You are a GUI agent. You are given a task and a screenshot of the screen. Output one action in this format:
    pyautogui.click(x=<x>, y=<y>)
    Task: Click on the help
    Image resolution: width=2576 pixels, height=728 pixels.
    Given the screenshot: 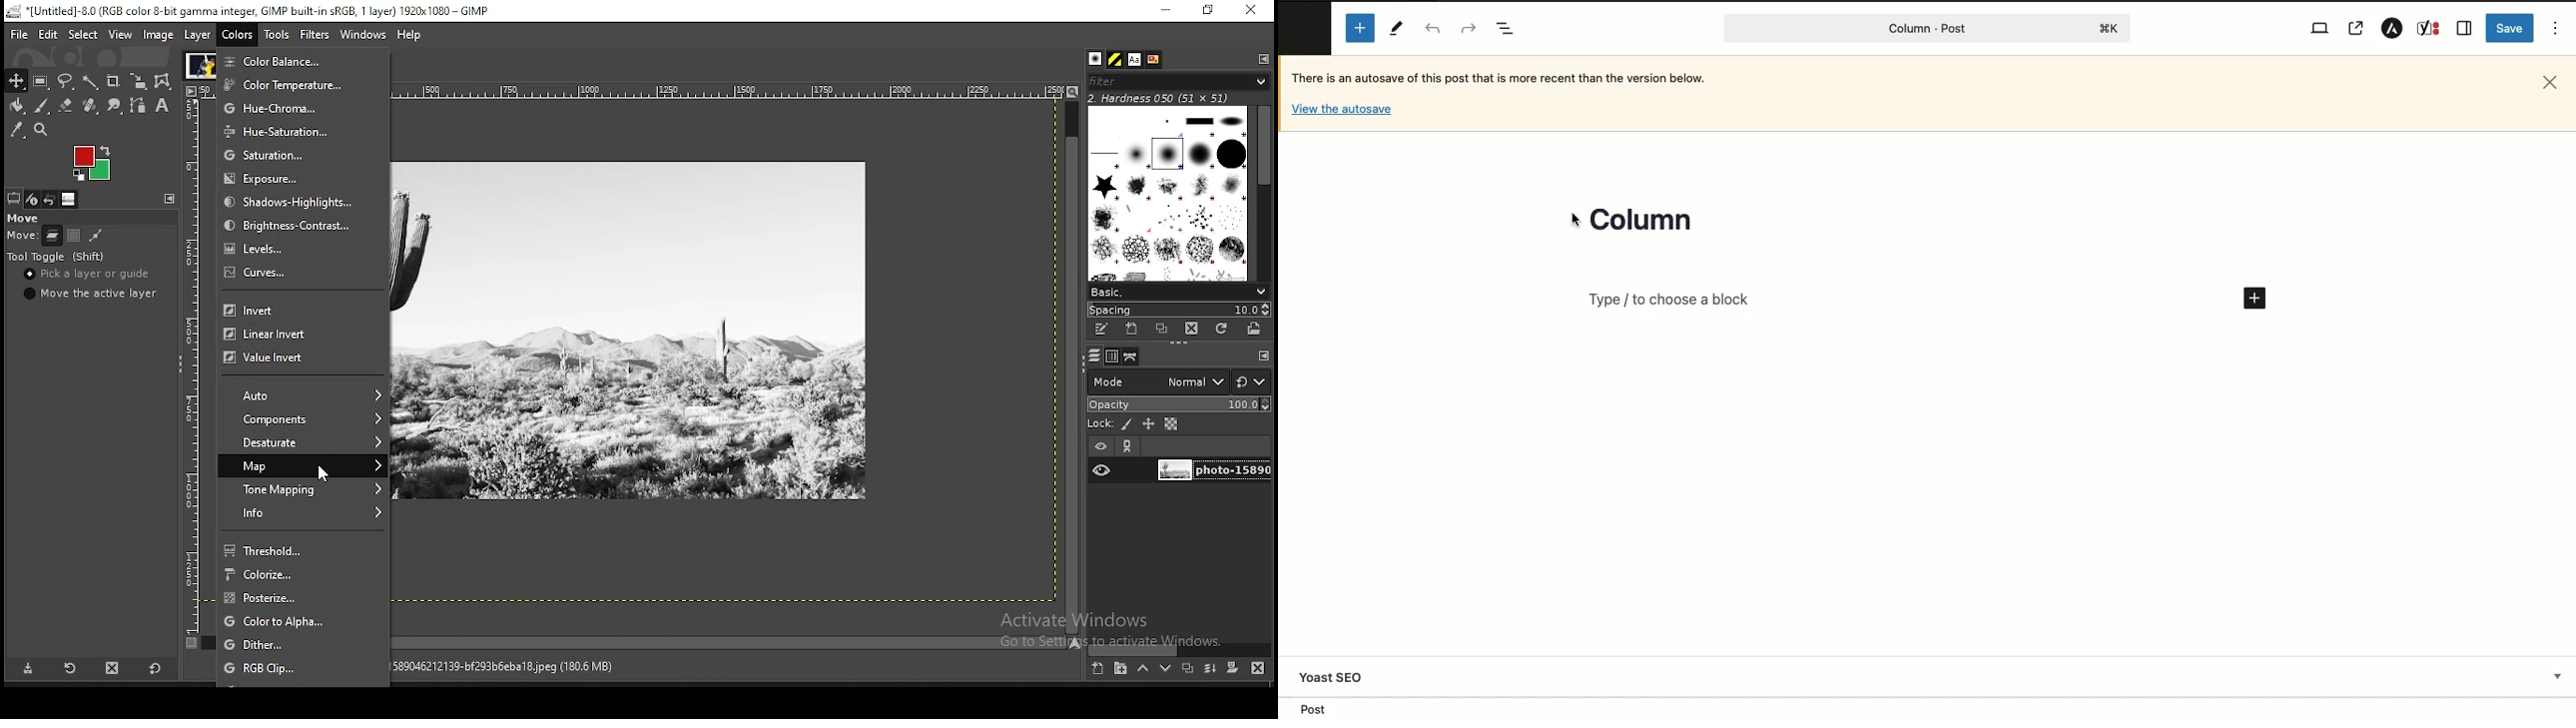 What is the action you would take?
    pyautogui.click(x=411, y=36)
    